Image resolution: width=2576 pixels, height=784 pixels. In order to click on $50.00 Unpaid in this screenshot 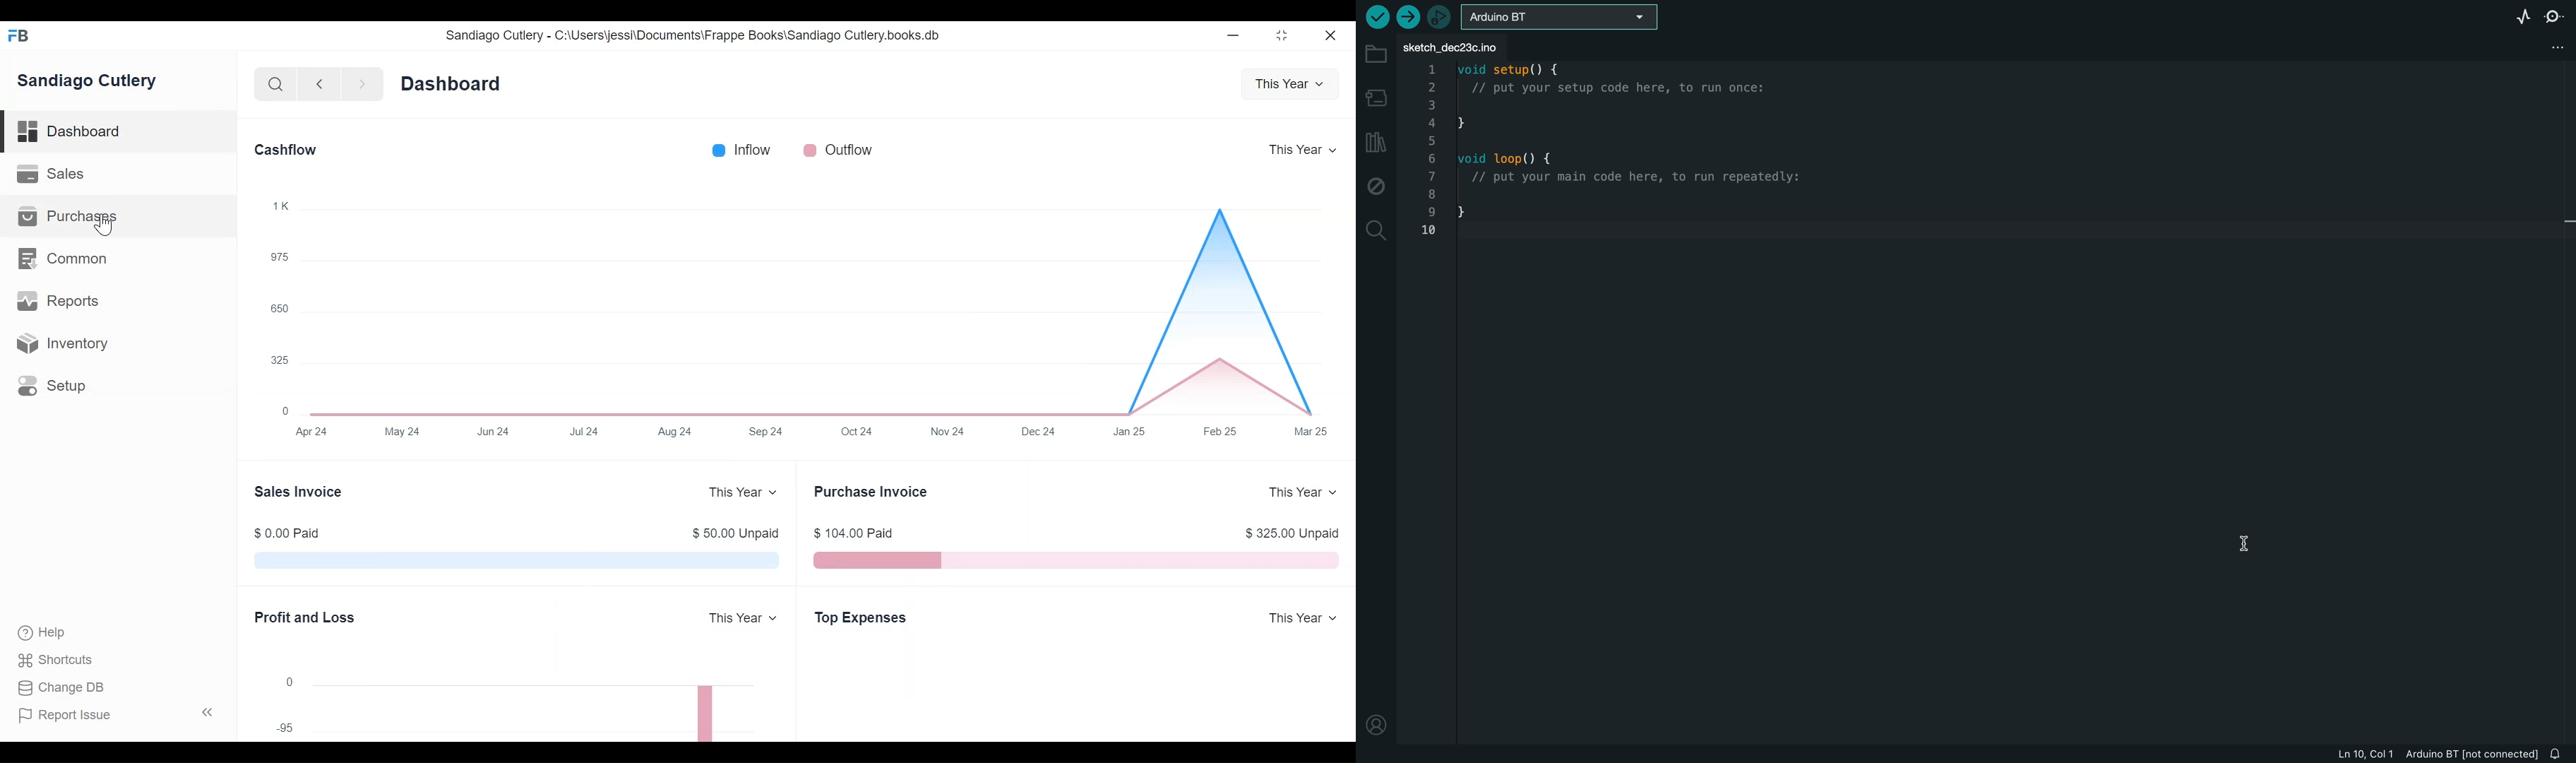, I will do `click(734, 530)`.